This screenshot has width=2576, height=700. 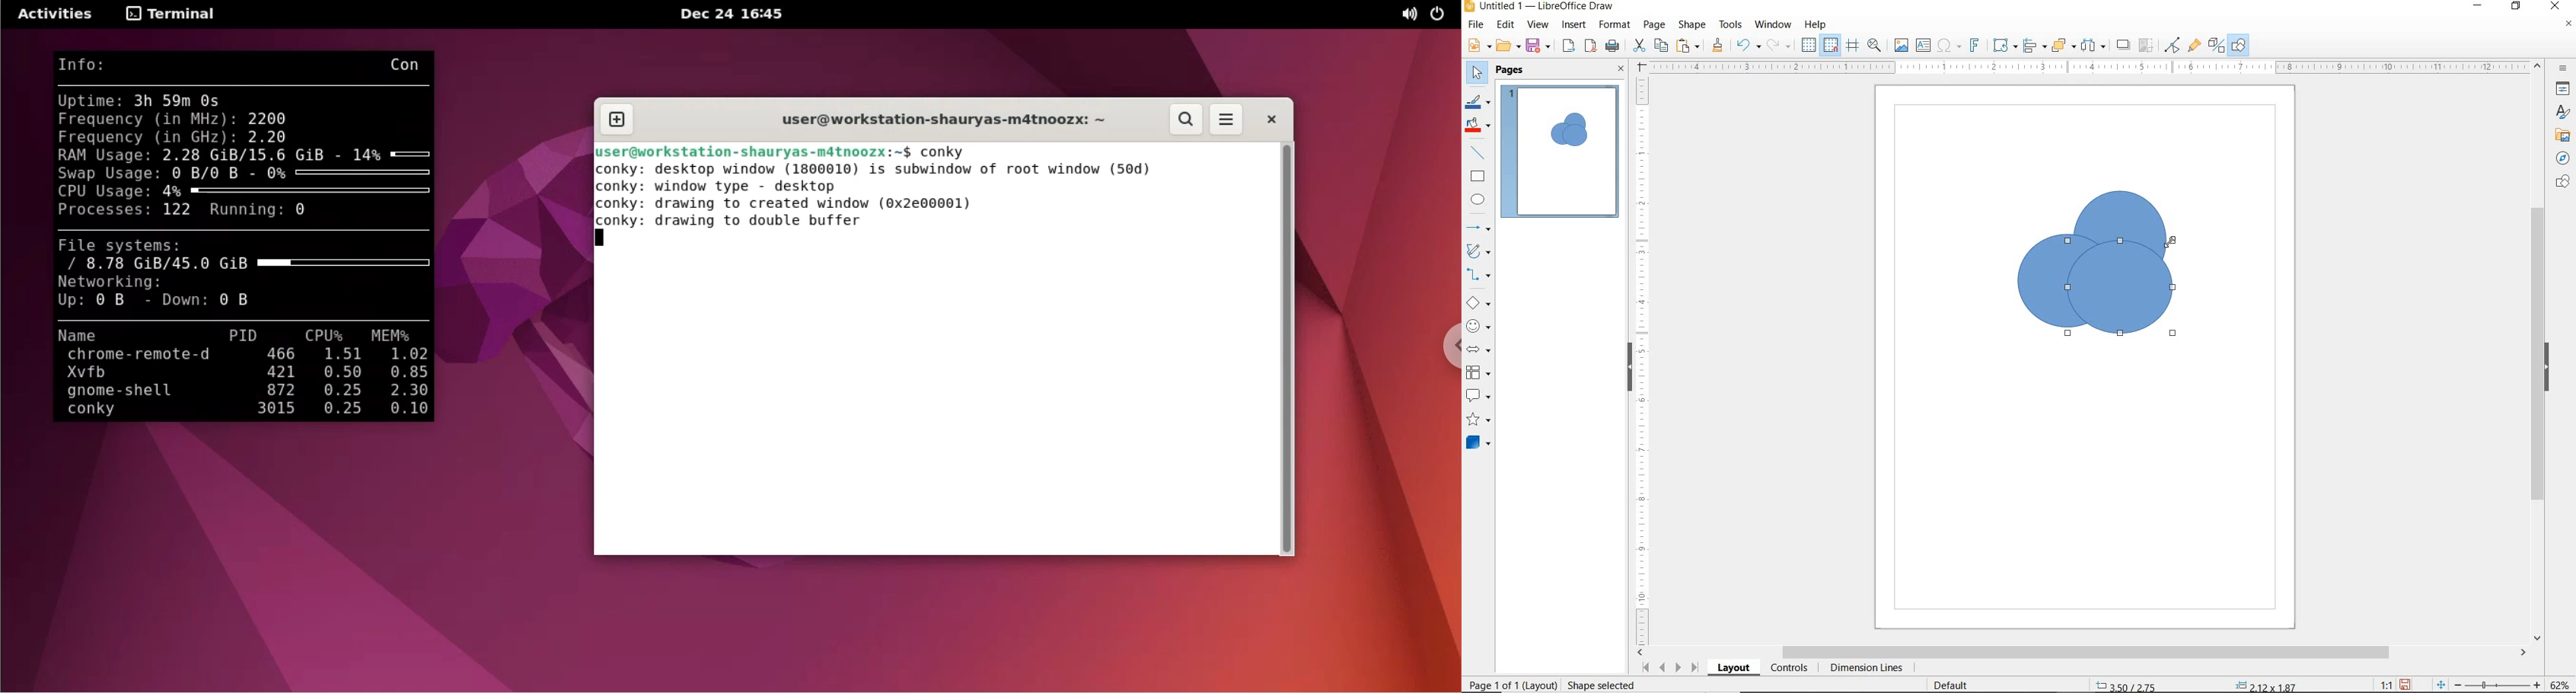 What do you see at coordinates (1748, 46) in the screenshot?
I see `UNDO` at bounding box center [1748, 46].